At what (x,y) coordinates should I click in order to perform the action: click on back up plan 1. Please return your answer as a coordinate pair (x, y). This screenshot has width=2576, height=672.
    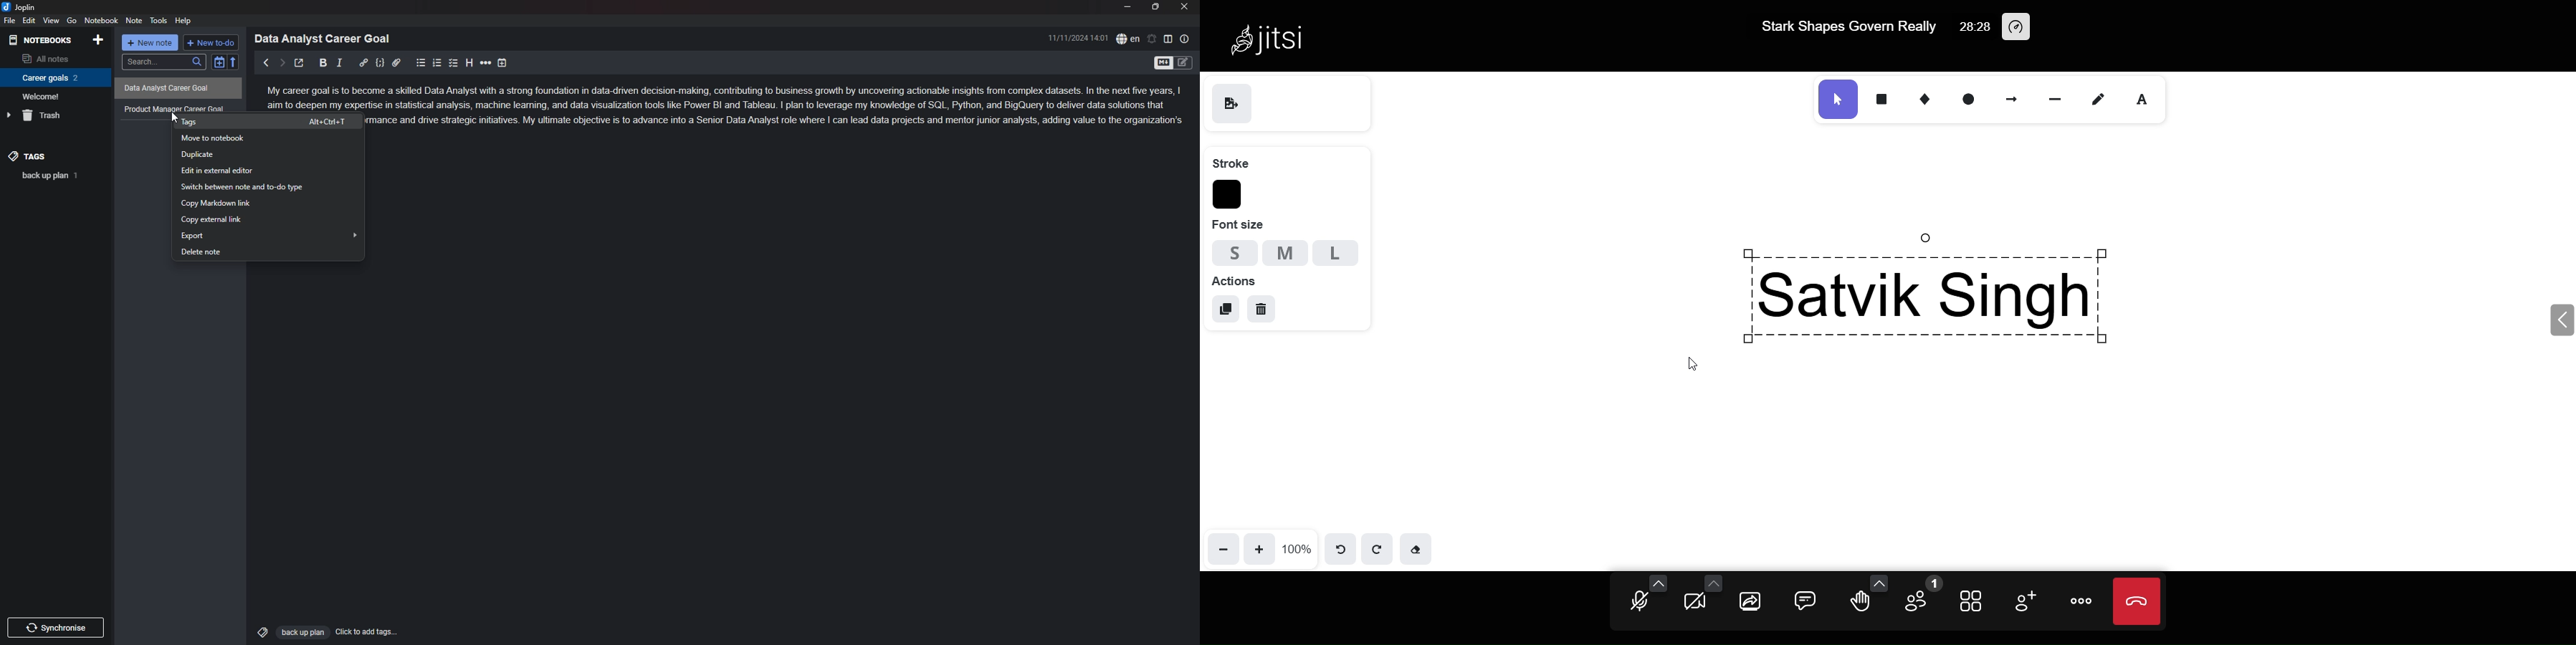
    Looking at the image, I should click on (58, 175).